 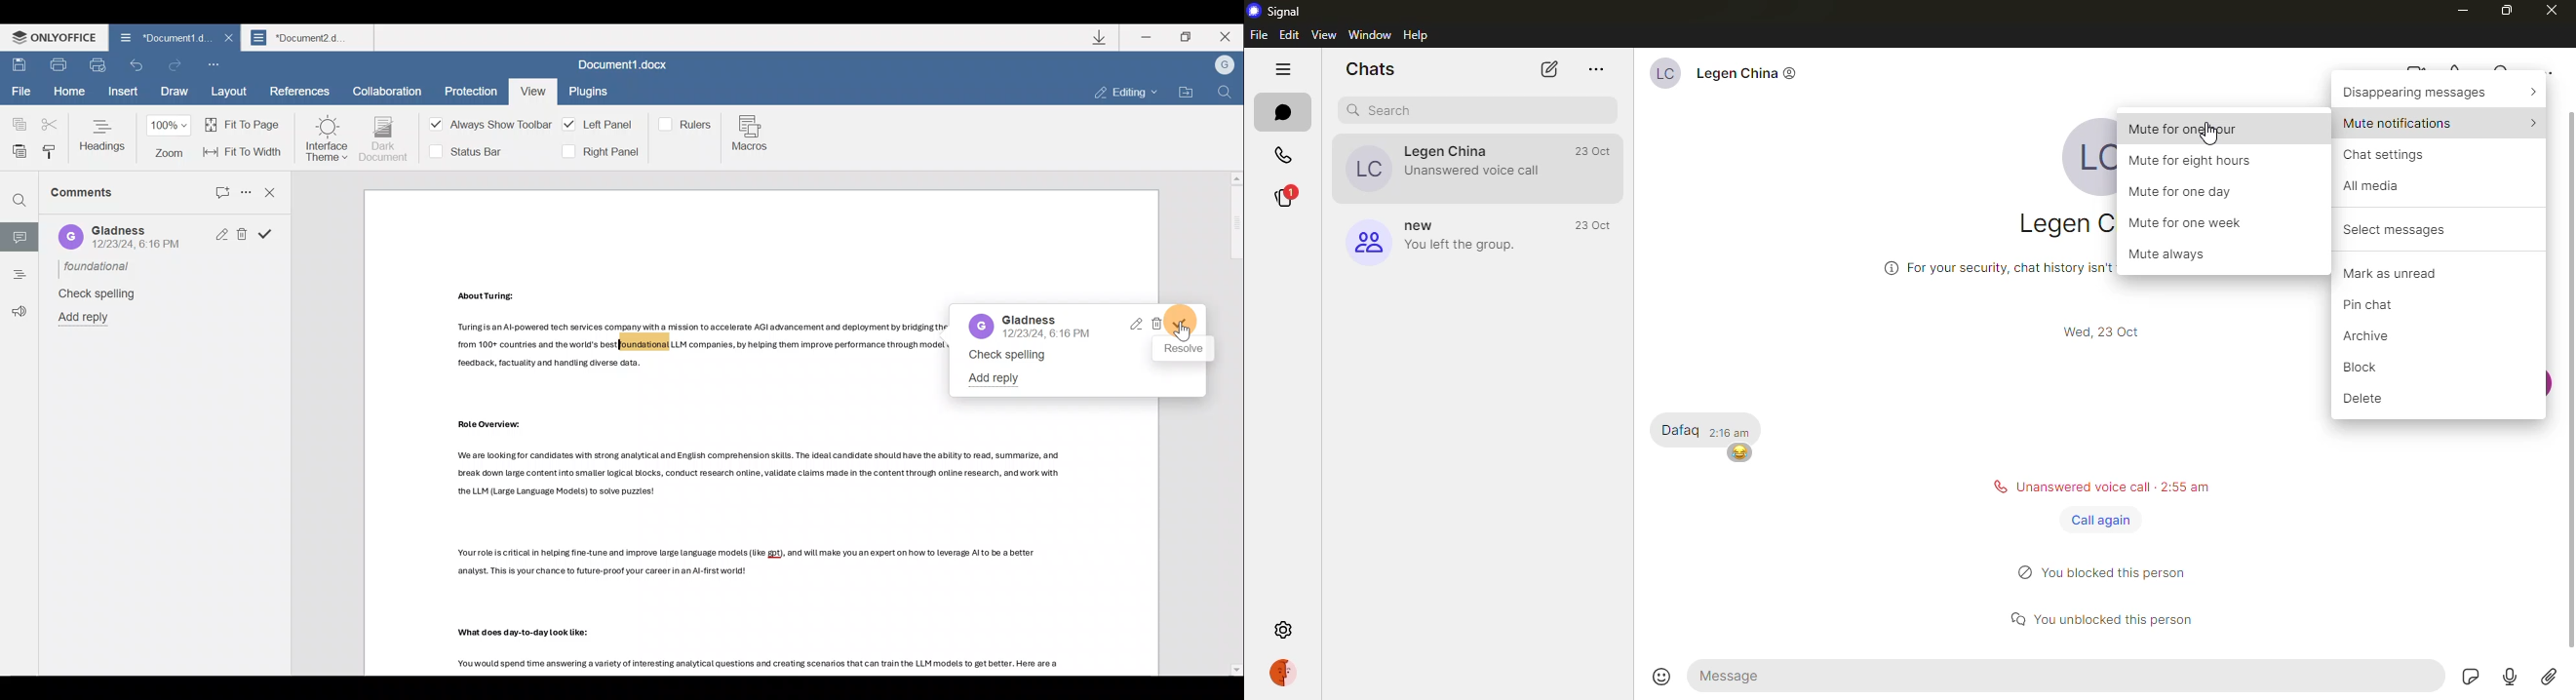 I want to click on Close comments, so click(x=271, y=191).